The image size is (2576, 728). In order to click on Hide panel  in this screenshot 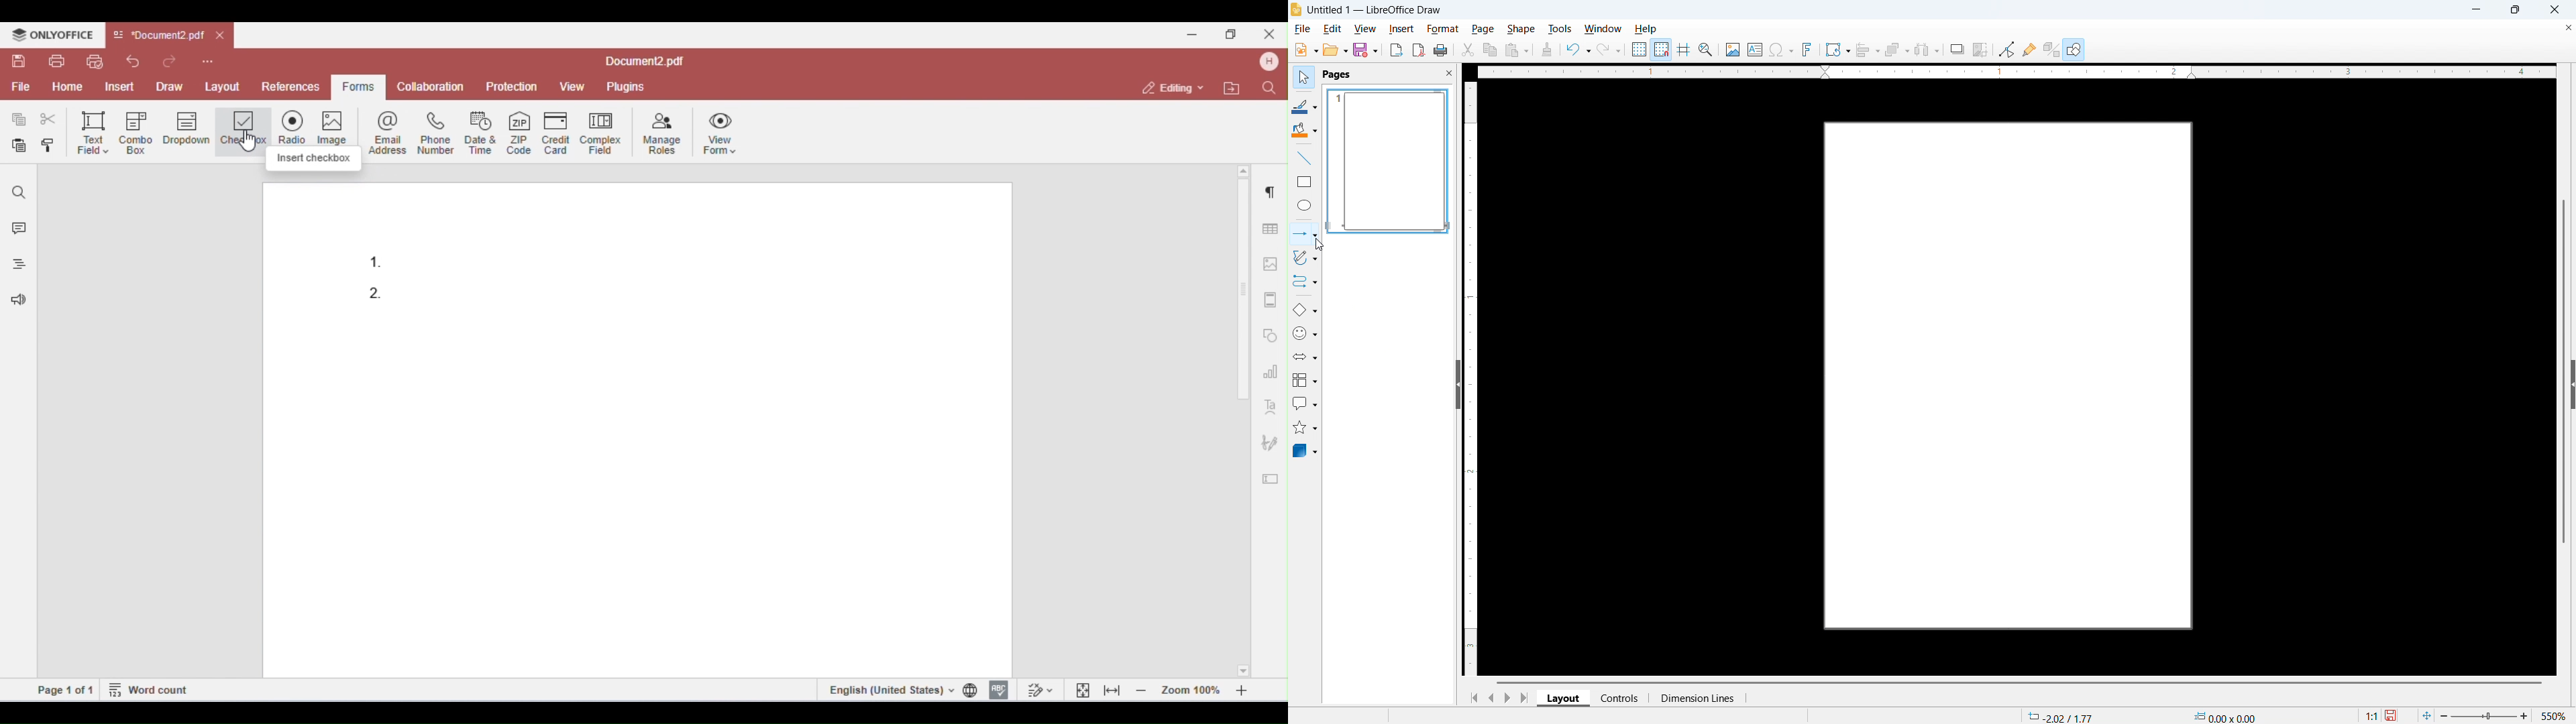, I will do `click(1457, 382)`.